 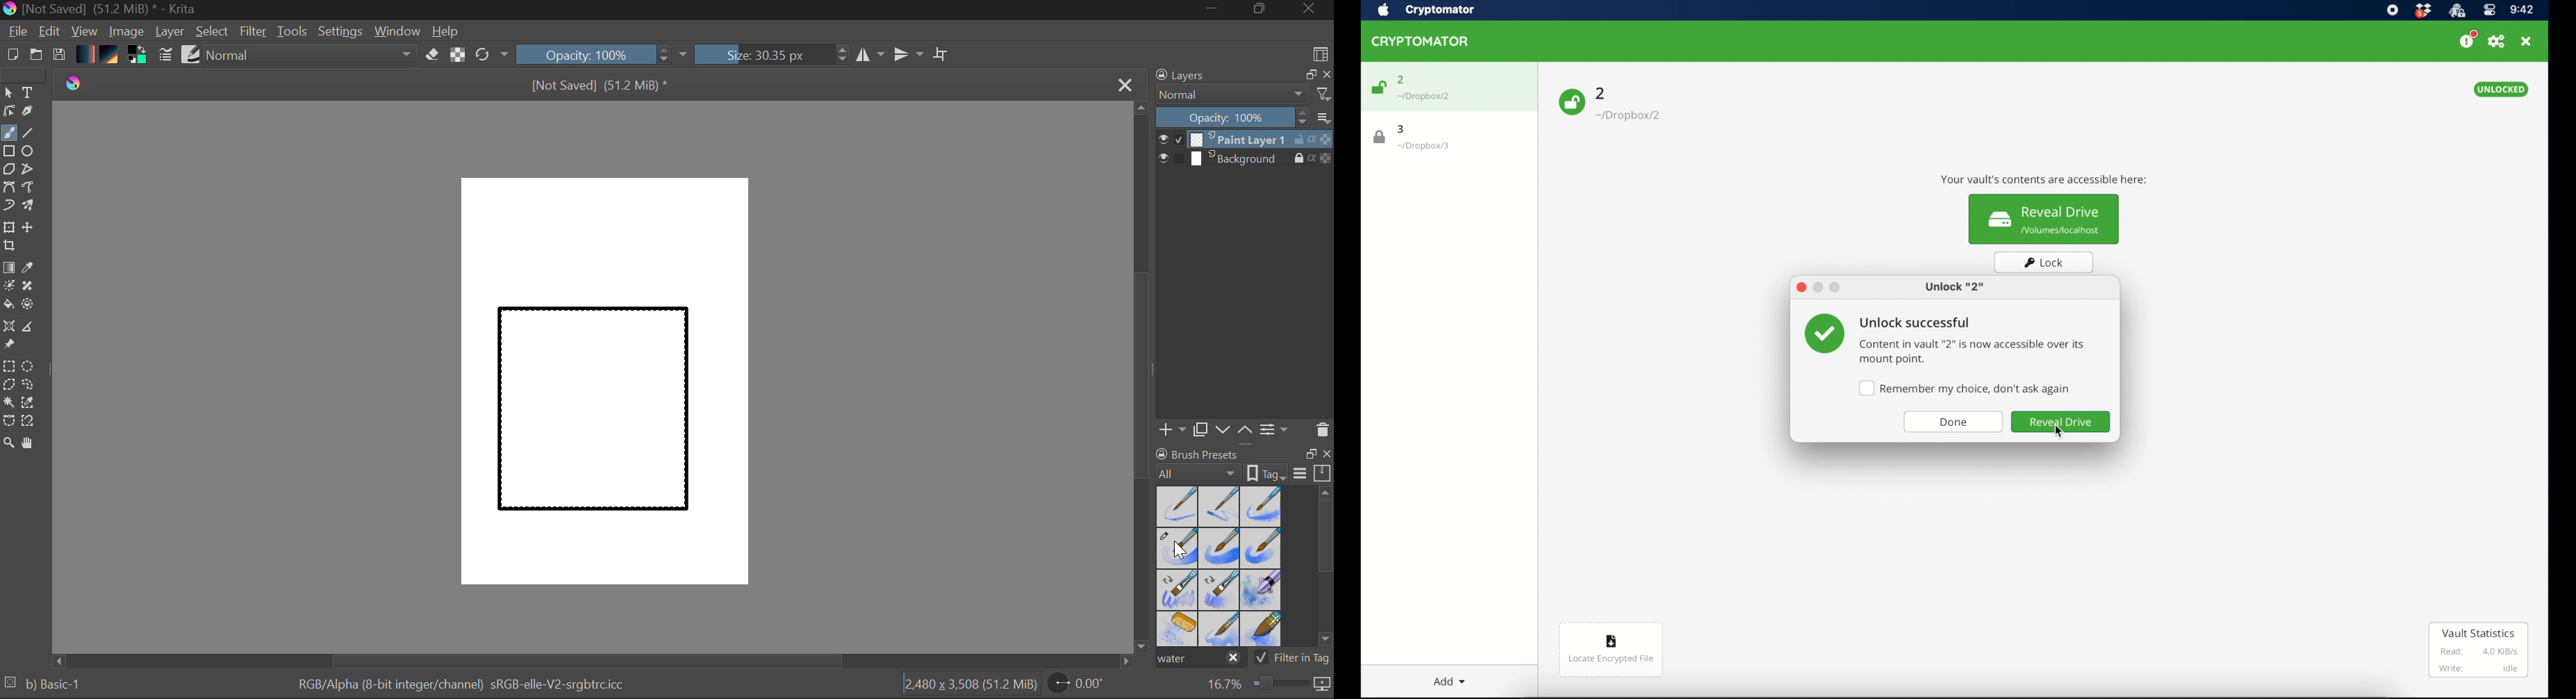 What do you see at coordinates (172, 31) in the screenshot?
I see `Layer` at bounding box center [172, 31].